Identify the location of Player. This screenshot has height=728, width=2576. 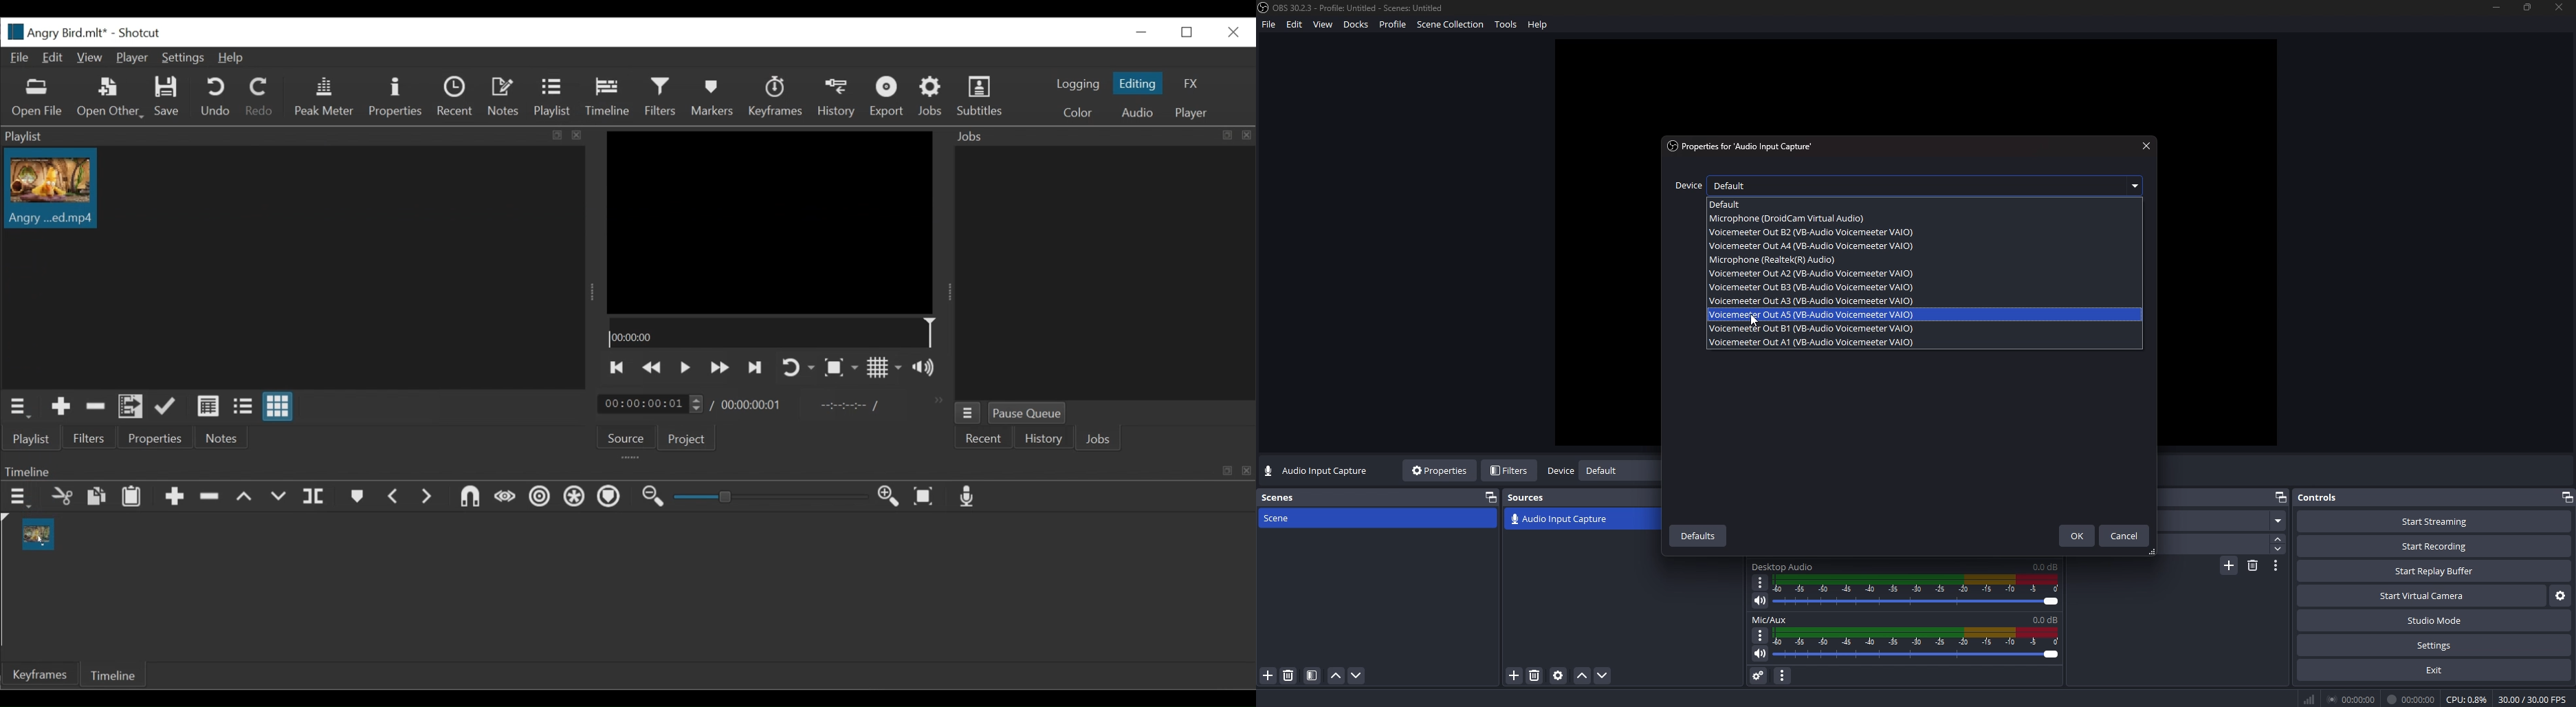
(132, 58).